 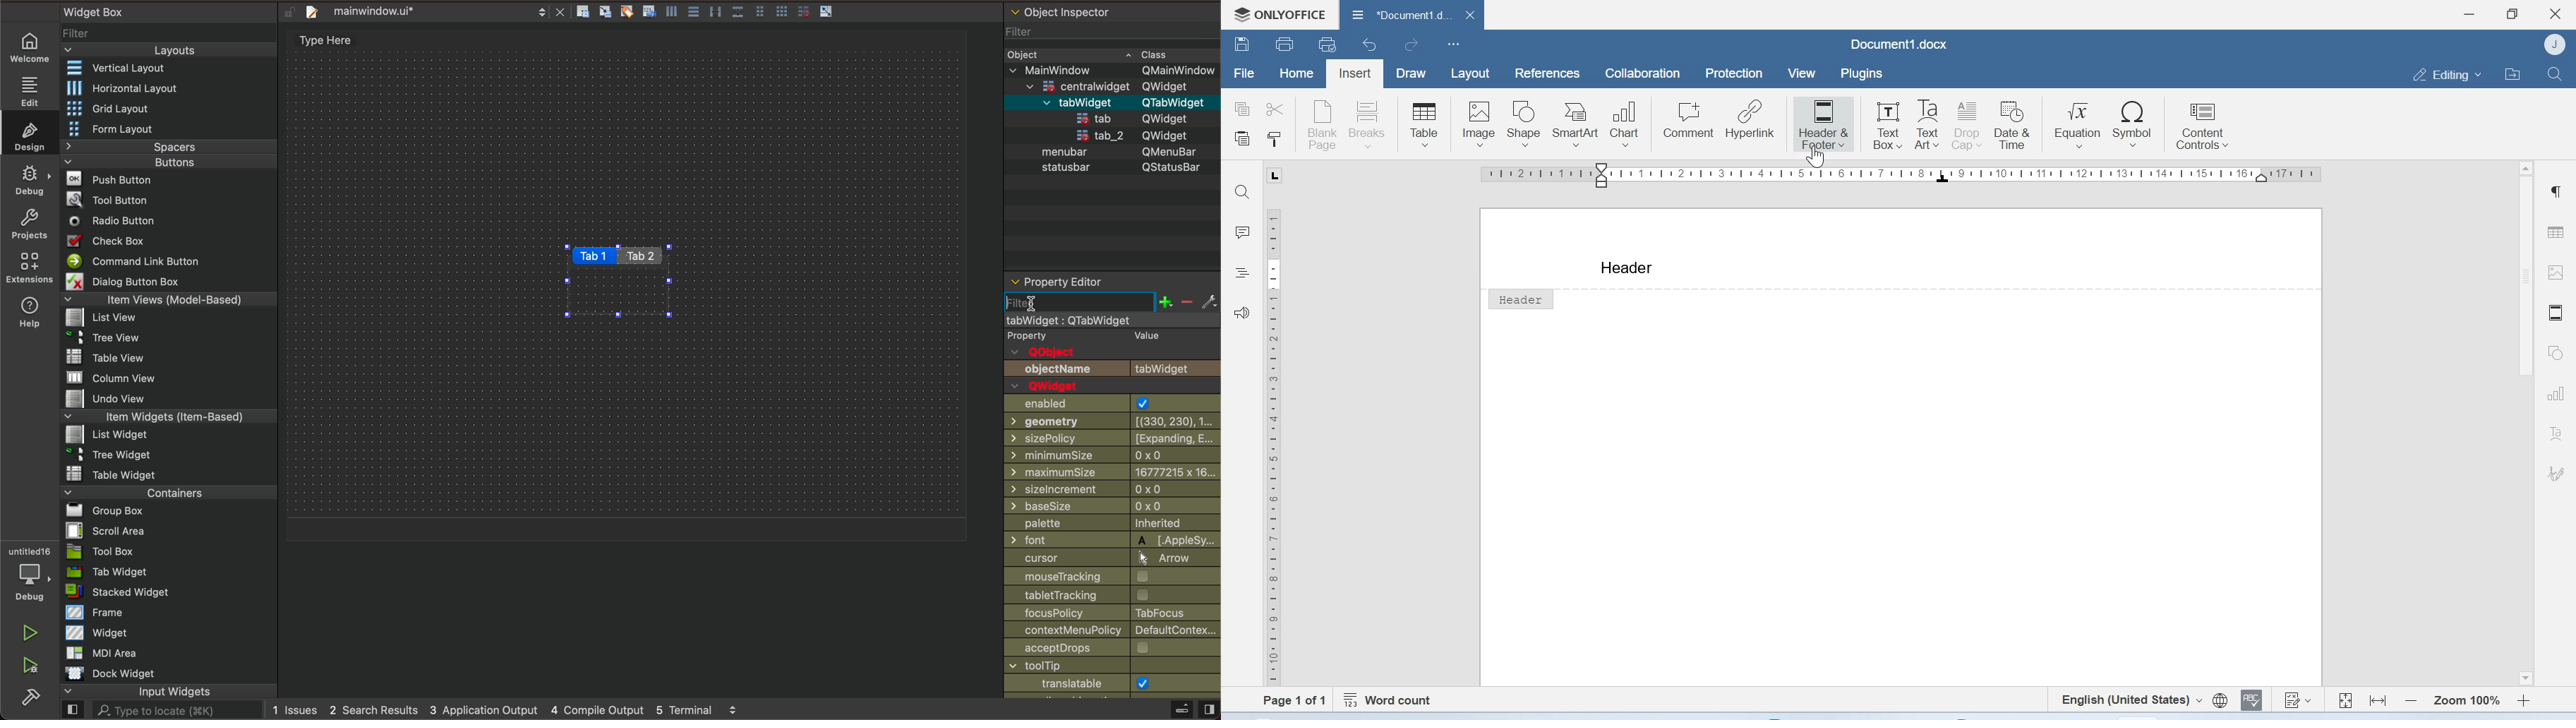 What do you see at coordinates (1751, 121) in the screenshot?
I see `Hyperlink` at bounding box center [1751, 121].